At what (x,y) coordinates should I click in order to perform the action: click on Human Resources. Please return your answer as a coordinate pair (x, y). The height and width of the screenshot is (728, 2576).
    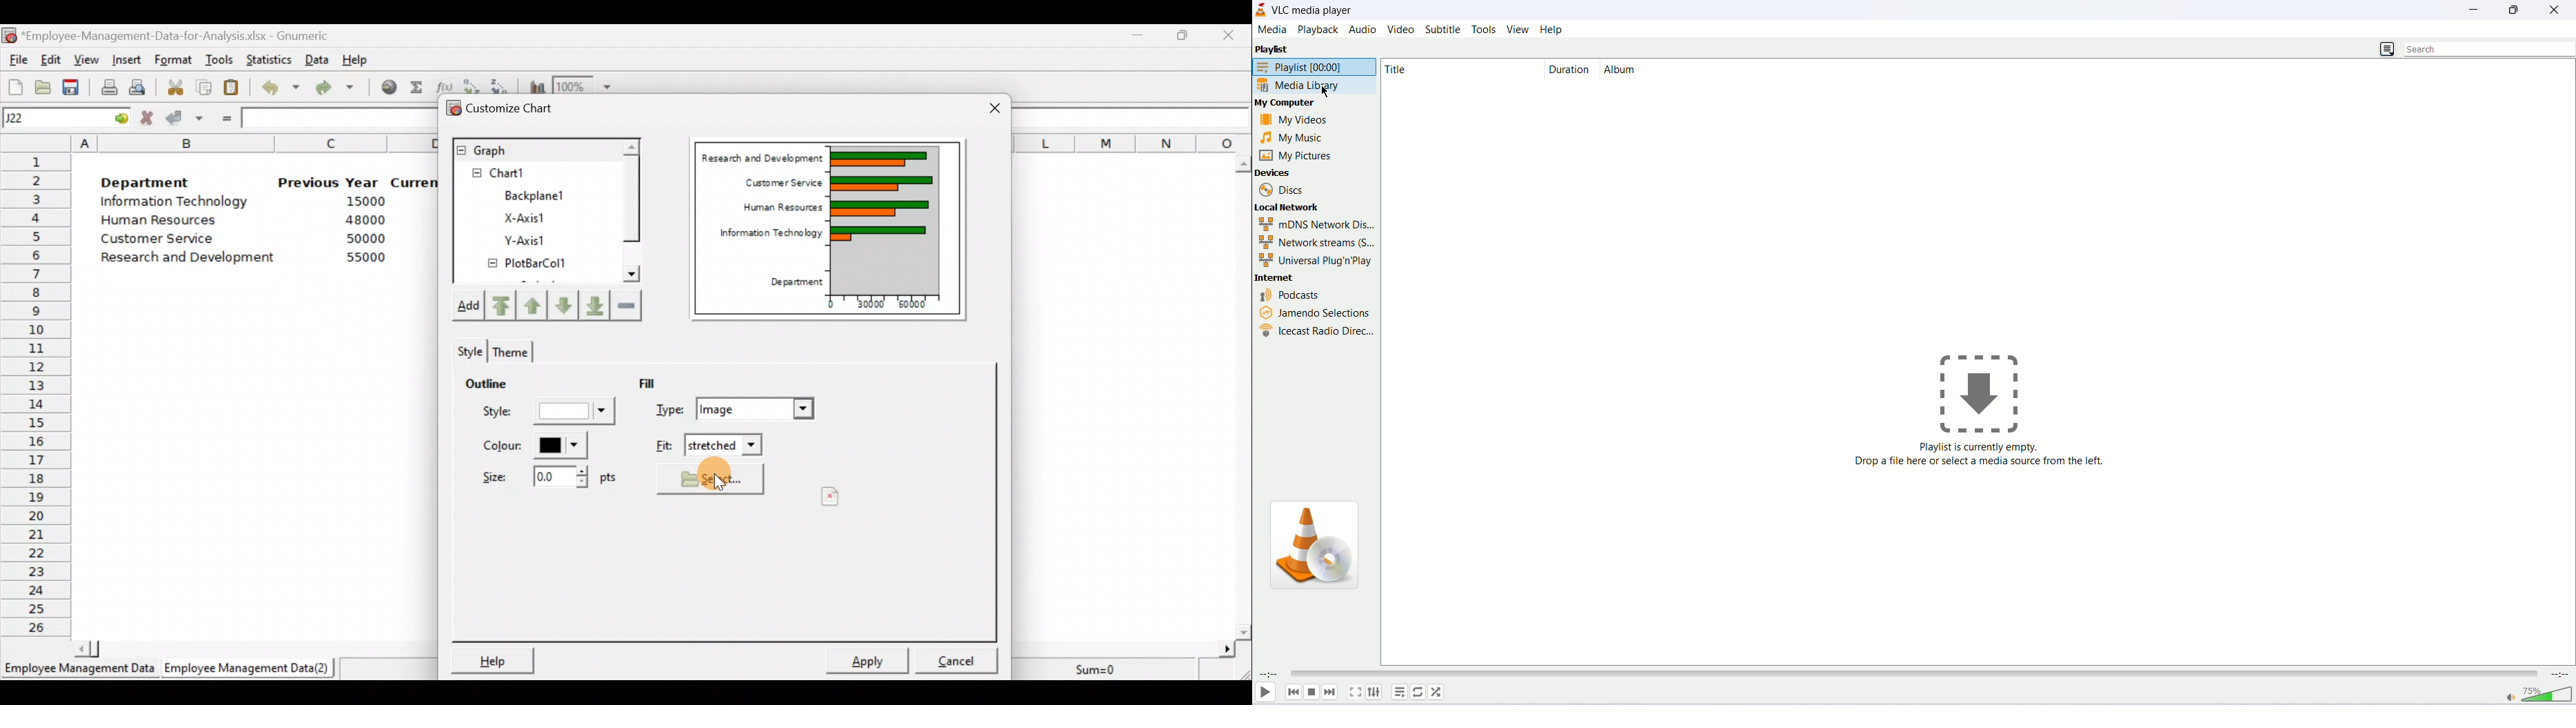
    Looking at the image, I should click on (168, 221).